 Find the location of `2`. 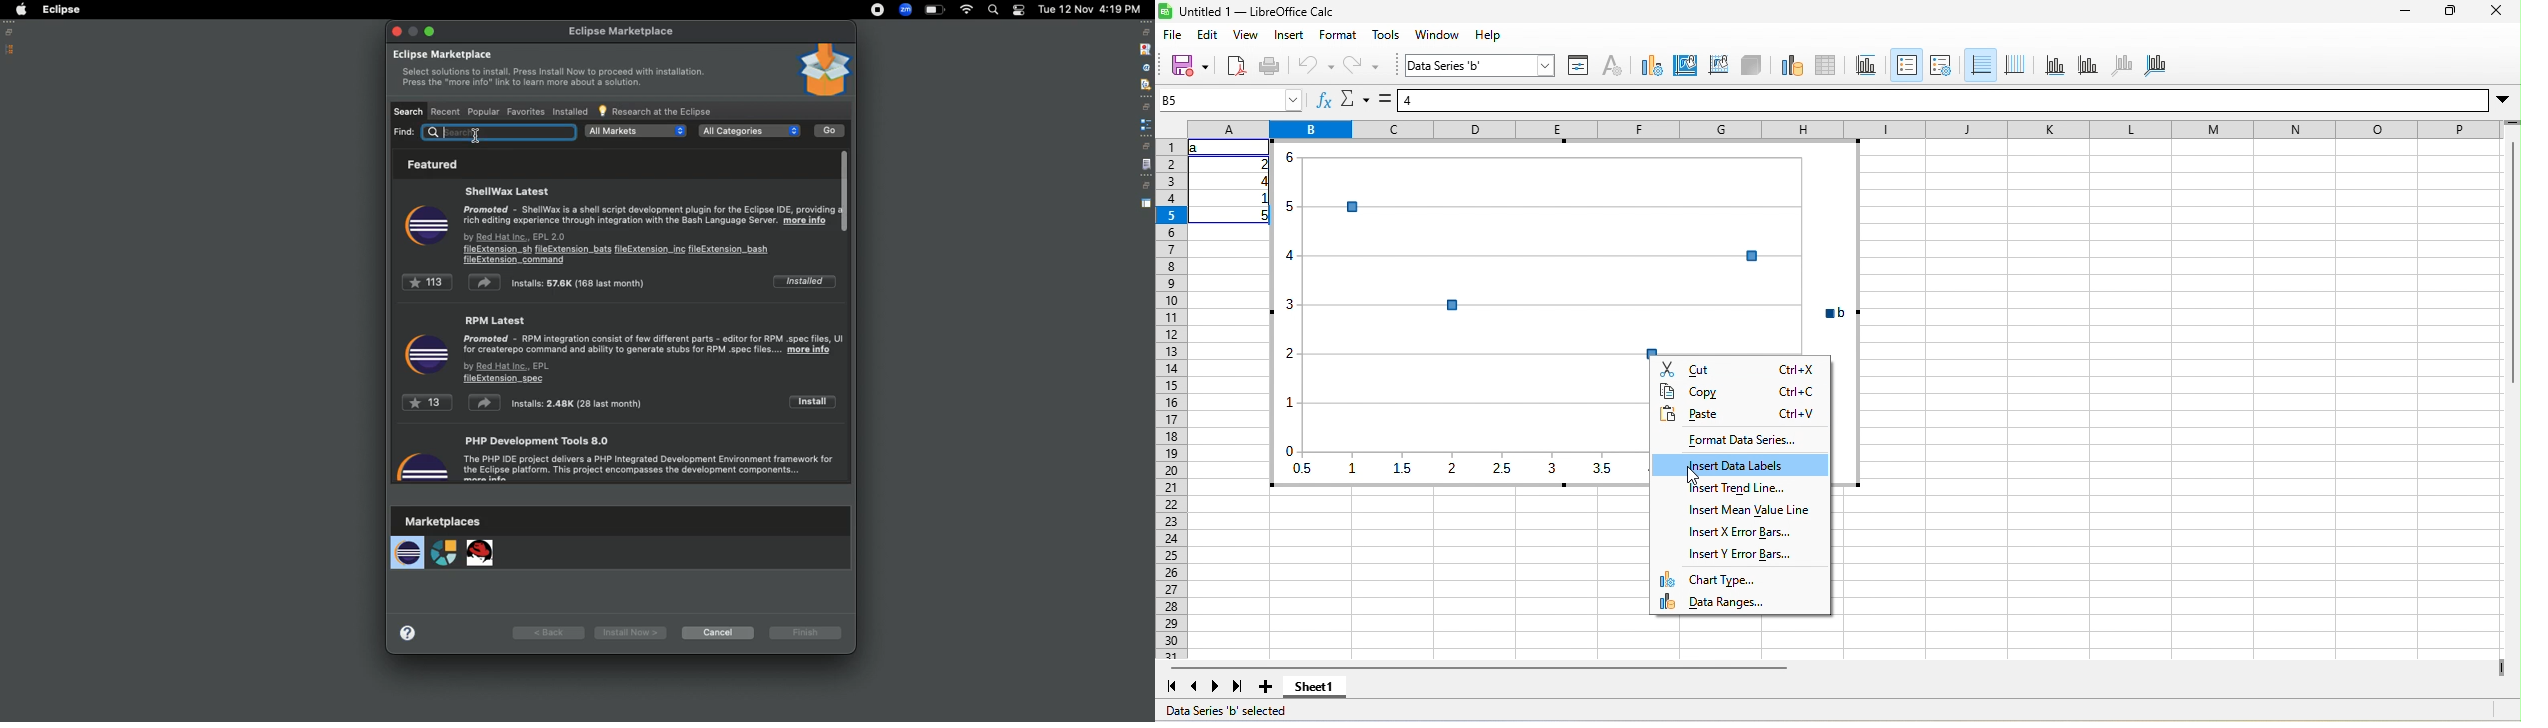

2 is located at coordinates (1261, 164).